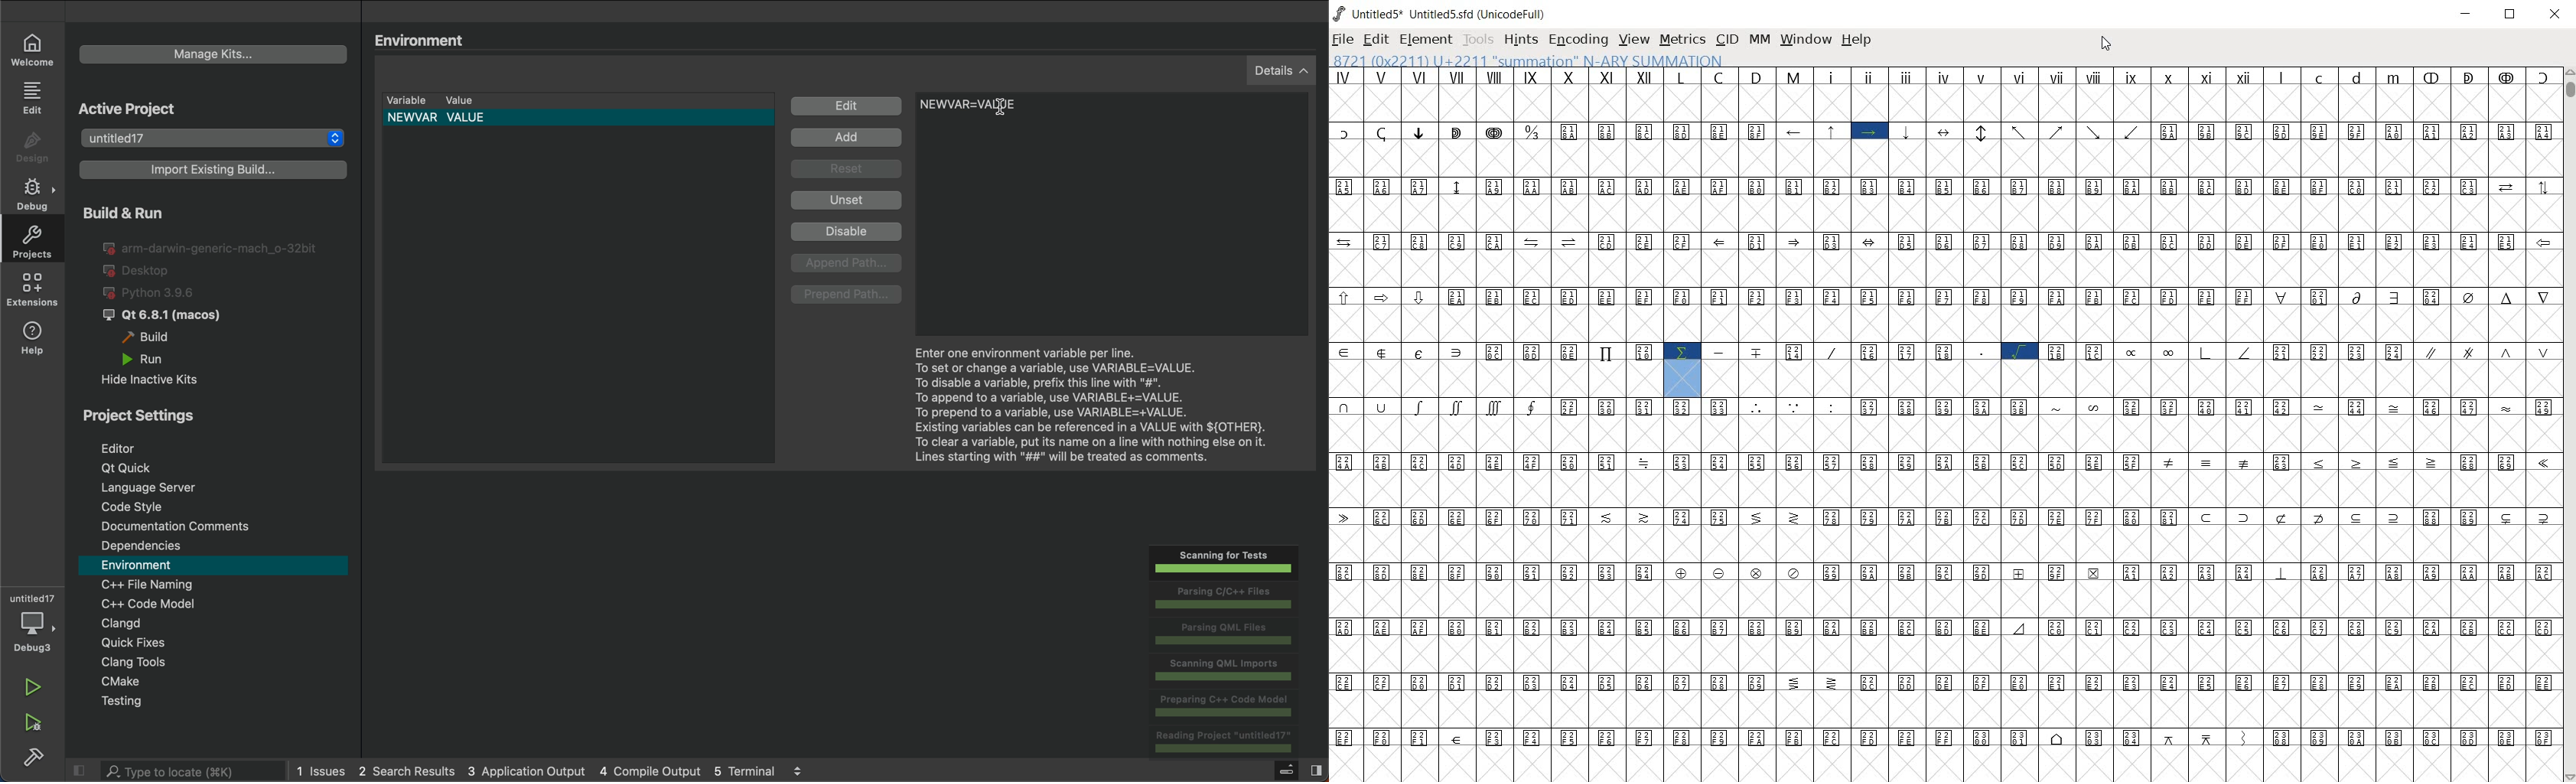 This screenshot has width=2576, height=784. I want to click on before type, so click(1007, 107).